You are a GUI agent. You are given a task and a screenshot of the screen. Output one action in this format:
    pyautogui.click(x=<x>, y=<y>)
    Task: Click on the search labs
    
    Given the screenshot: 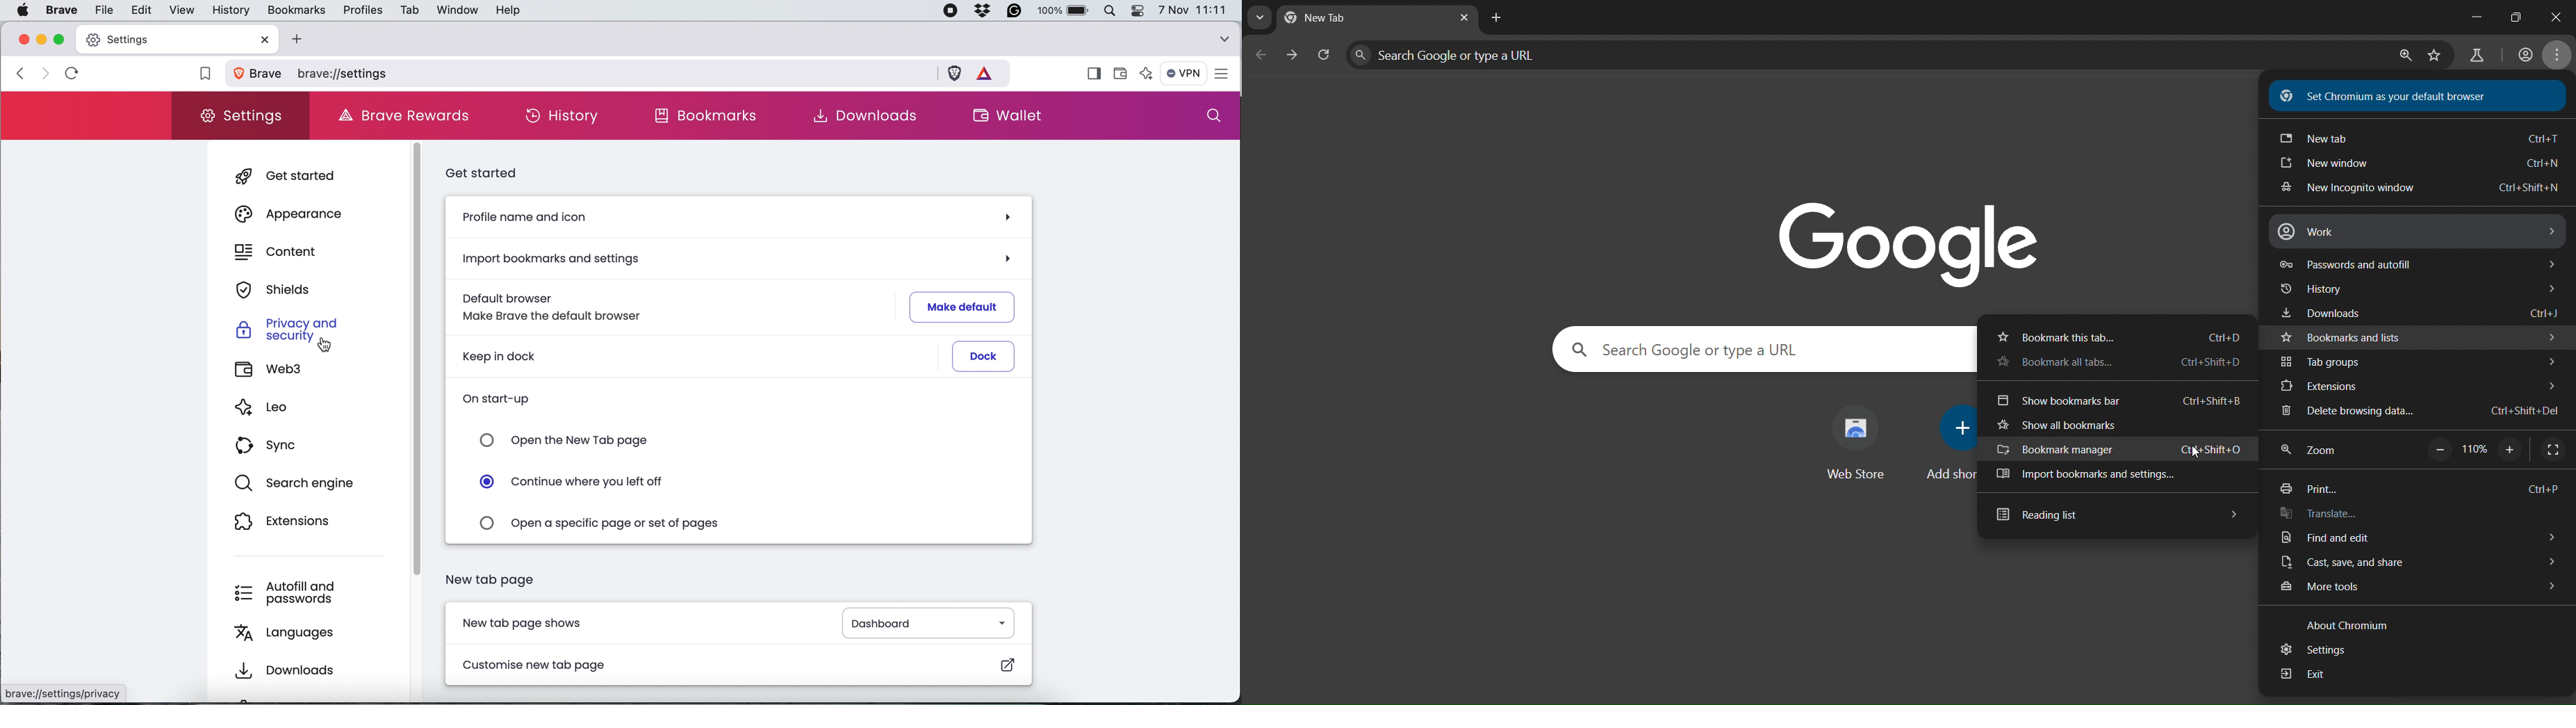 What is the action you would take?
    pyautogui.click(x=2477, y=56)
    